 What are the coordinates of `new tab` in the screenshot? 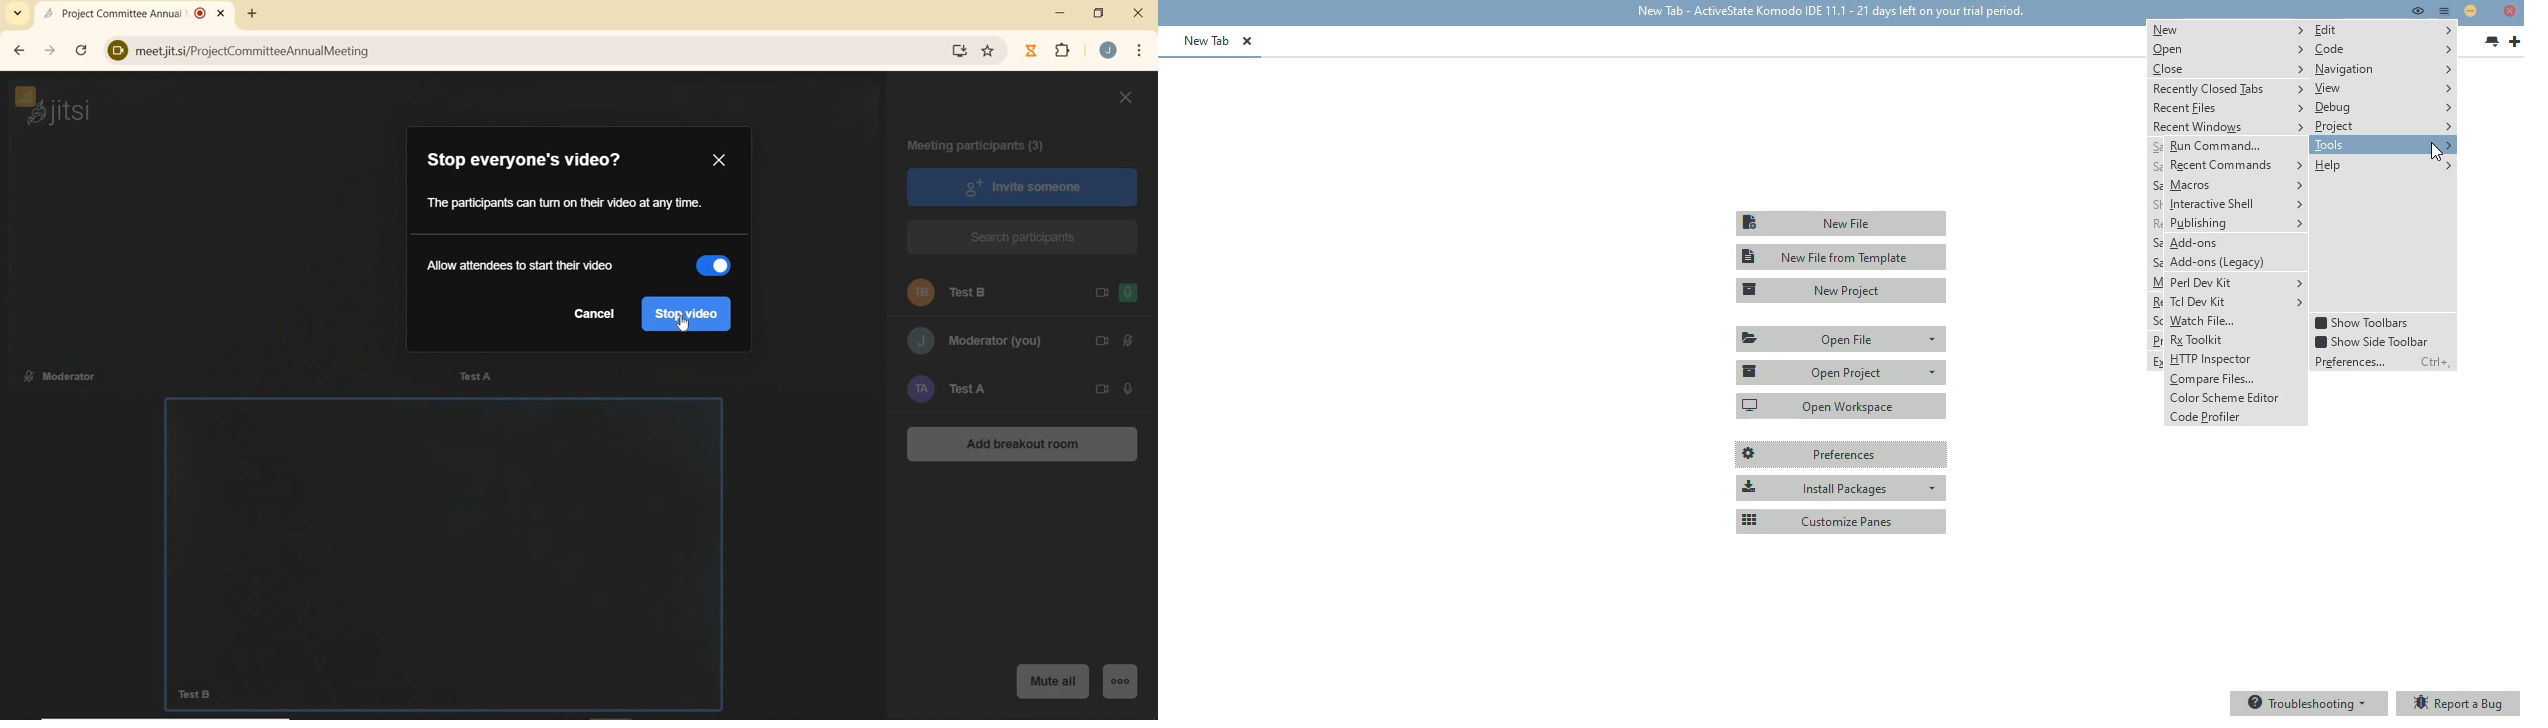 It's located at (1207, 40).